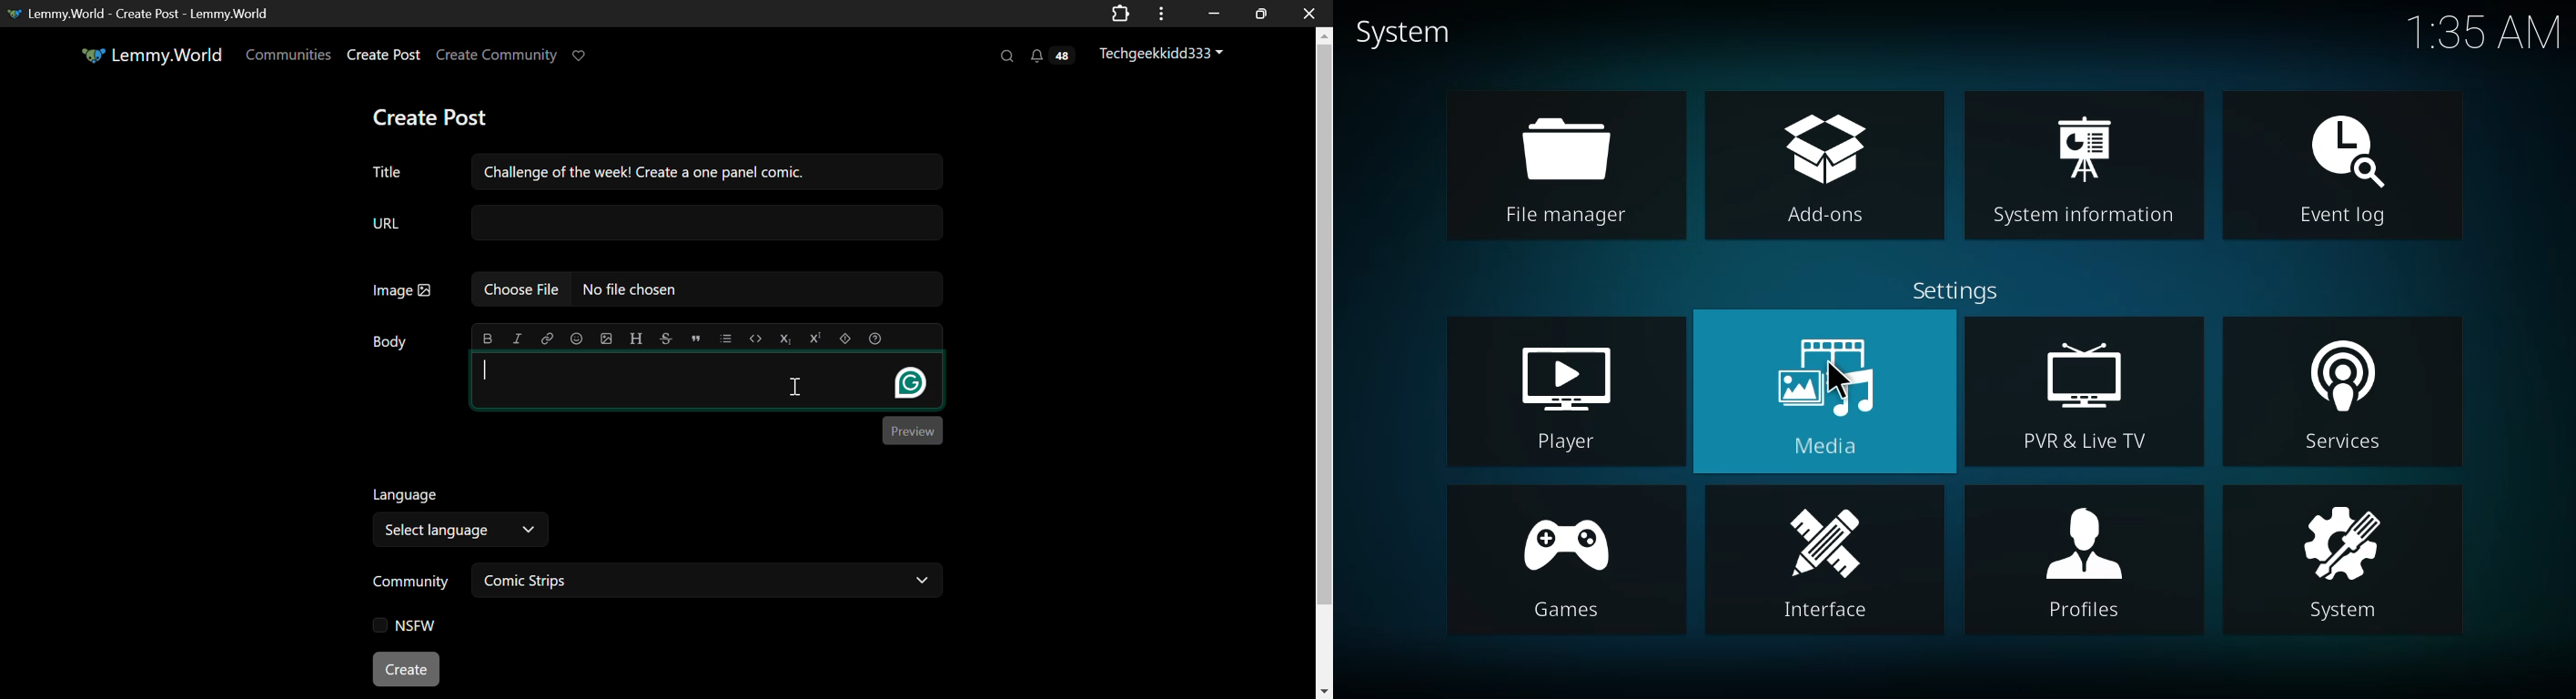 This screenshot has height=700, width=2576. What do you see at coordinates (391, 342) in the screenshot?
I see `Body` at bounding box center [391, 342].